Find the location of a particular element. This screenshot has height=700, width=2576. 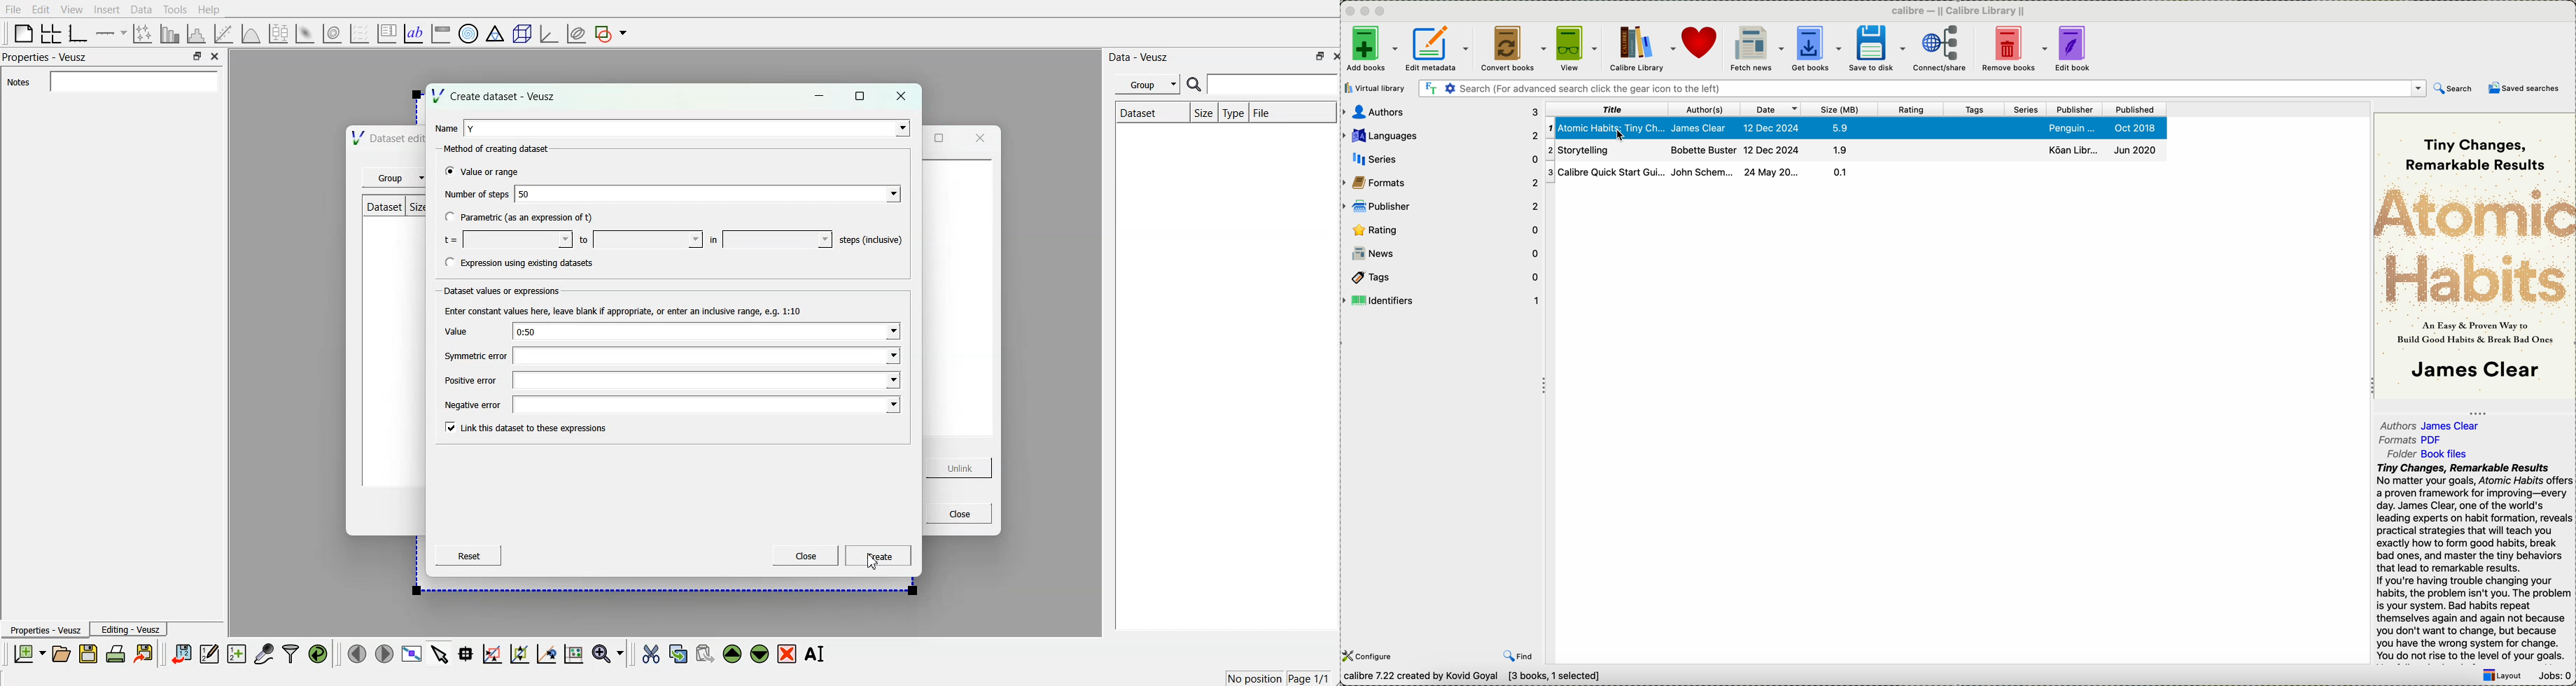

save to disk is located at coordinates (1877, 49).